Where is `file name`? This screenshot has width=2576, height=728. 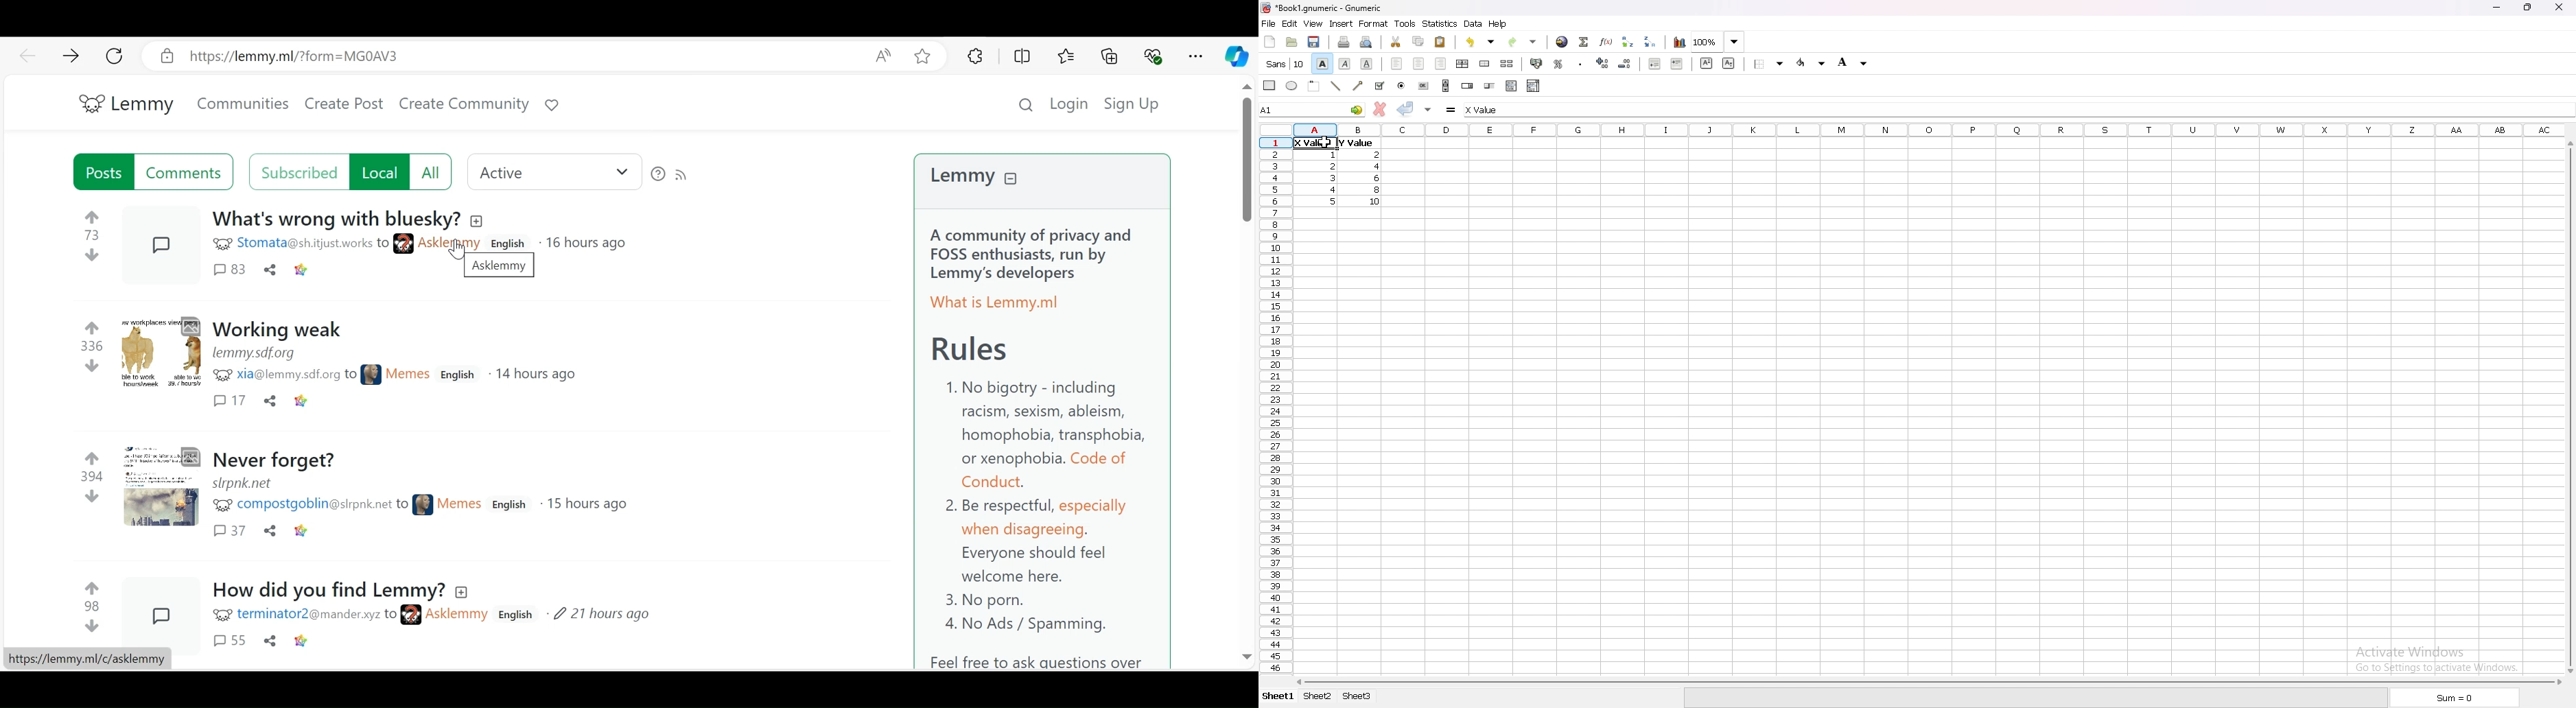 file name is located at coordinates (1322, 8).